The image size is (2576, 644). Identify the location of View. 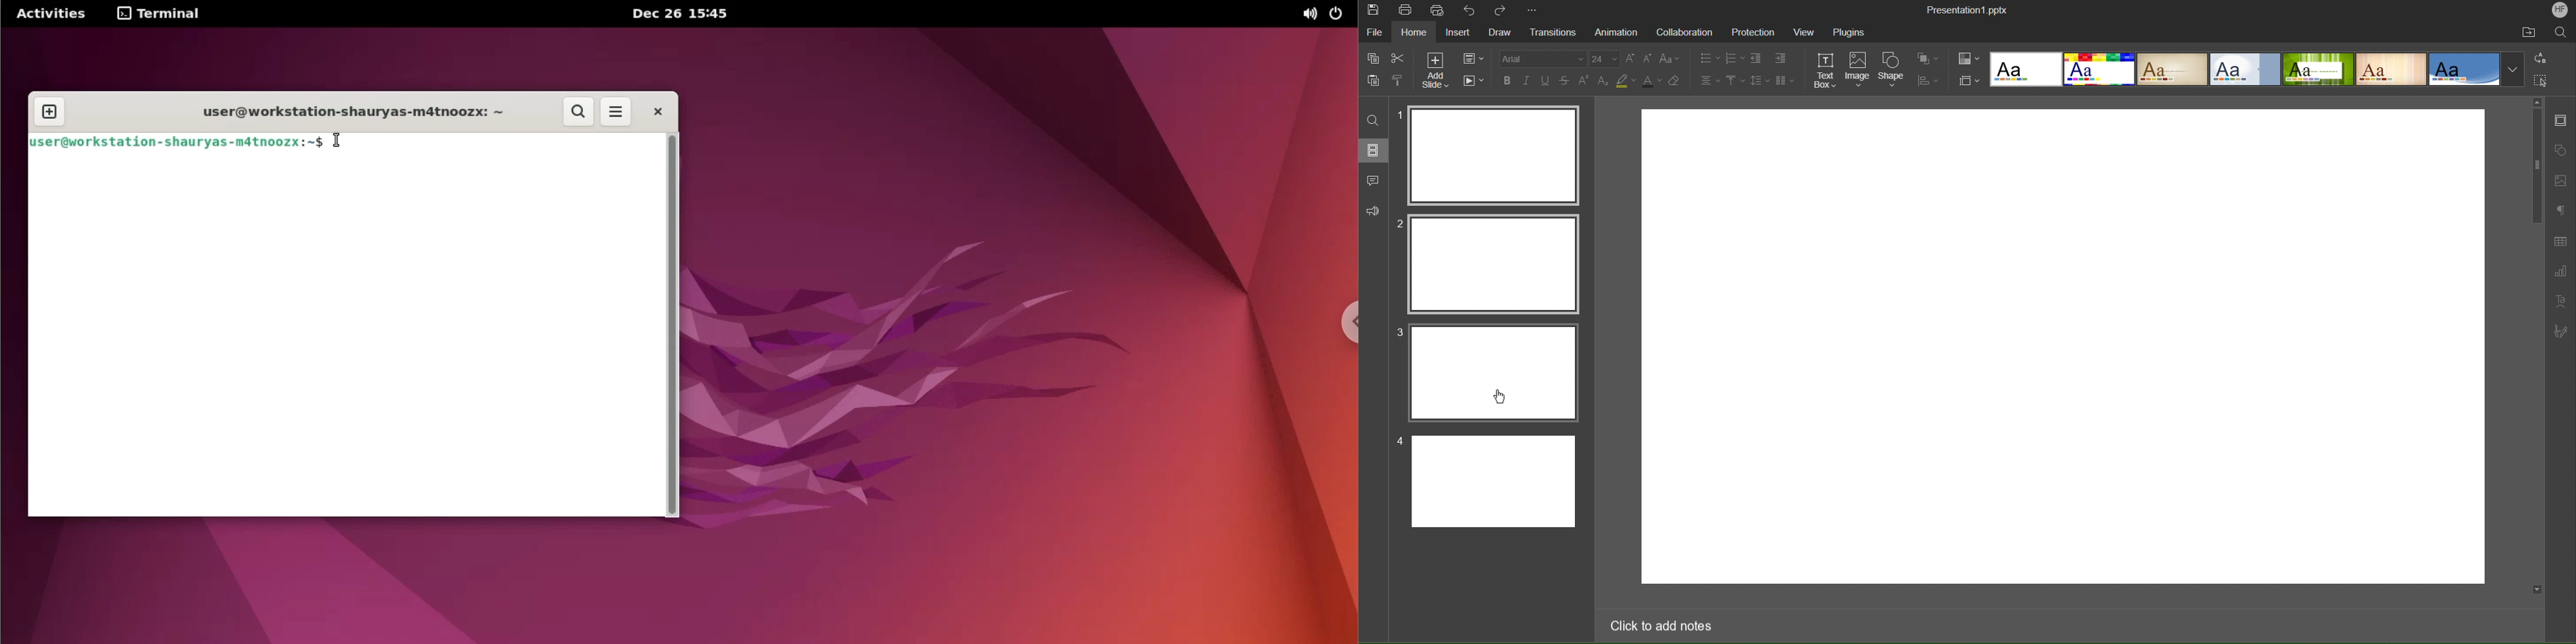
(1803, 32).